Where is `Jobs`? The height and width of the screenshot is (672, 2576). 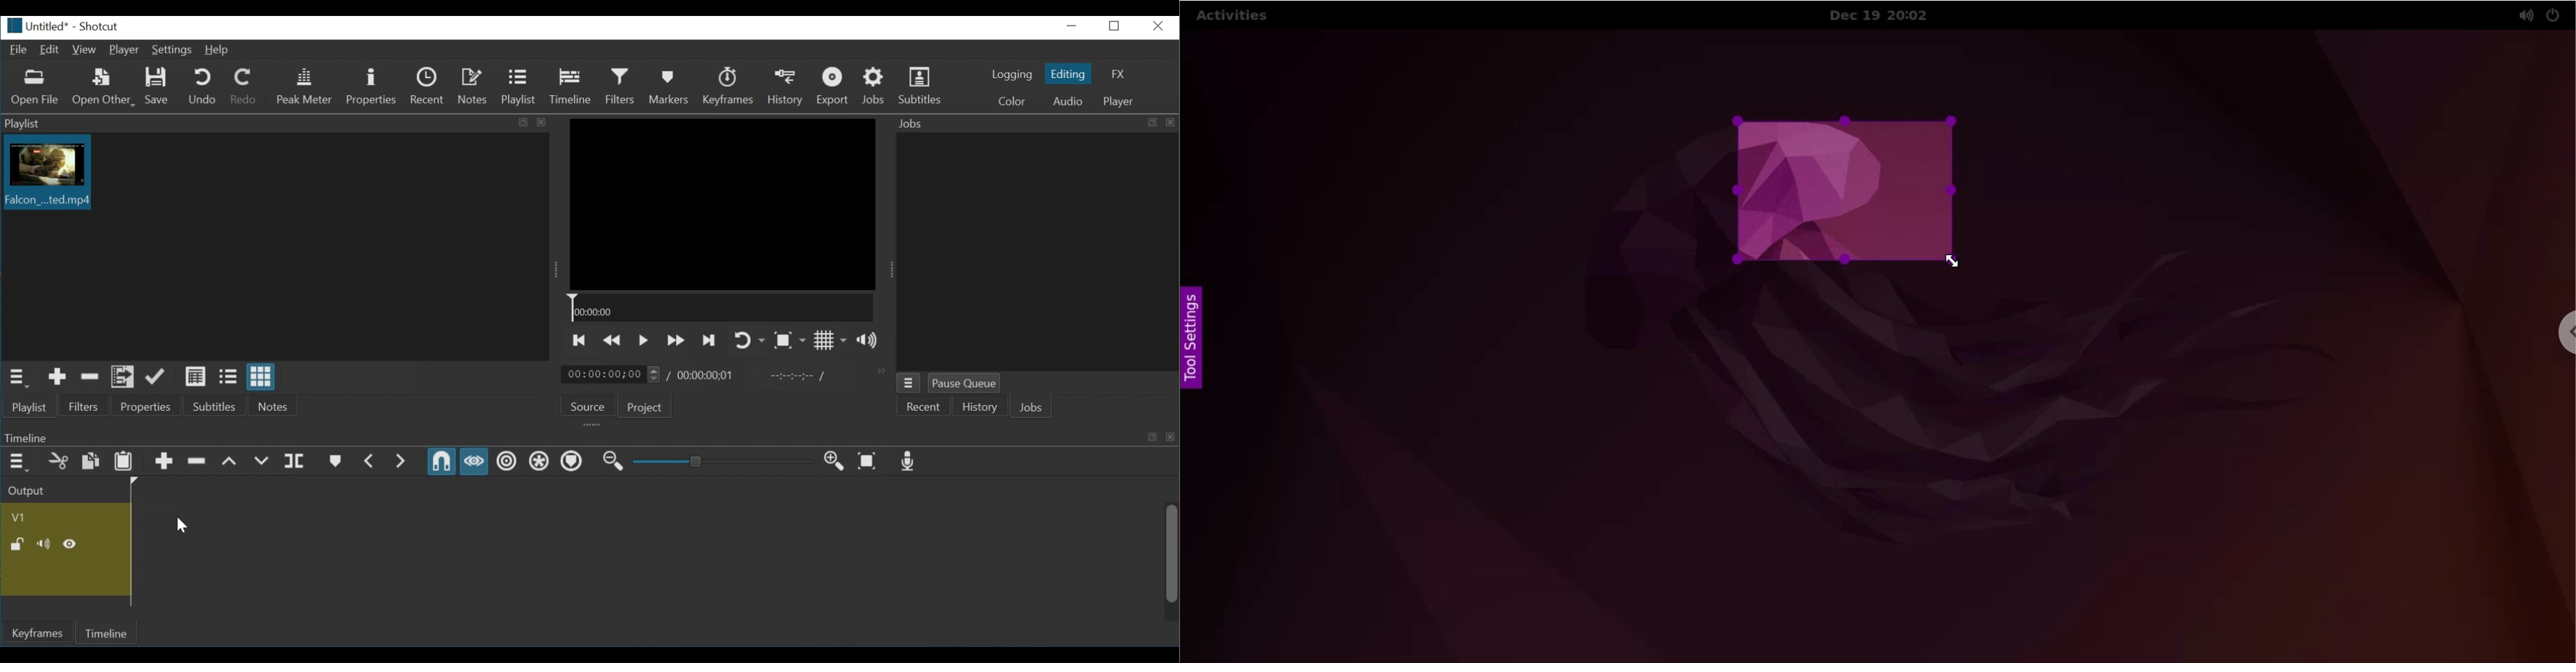 Jobs is located at coordinates (1031, 408).